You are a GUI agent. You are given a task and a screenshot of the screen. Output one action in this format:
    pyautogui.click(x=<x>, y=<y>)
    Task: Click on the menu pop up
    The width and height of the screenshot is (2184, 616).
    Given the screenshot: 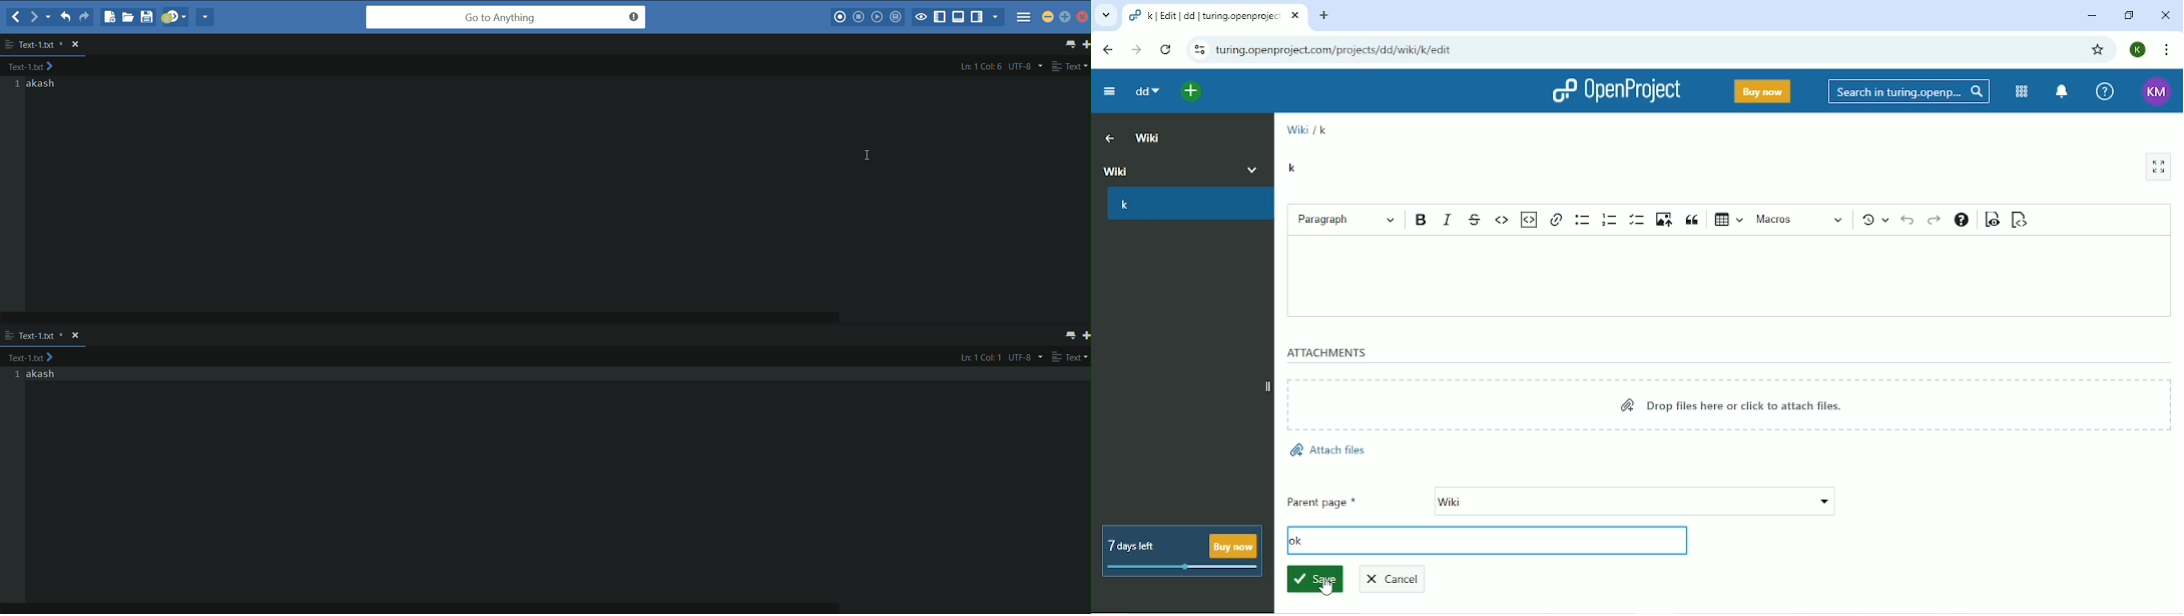 What is the action you would take?
    pyautogui.click(x=1037, y=42)
    